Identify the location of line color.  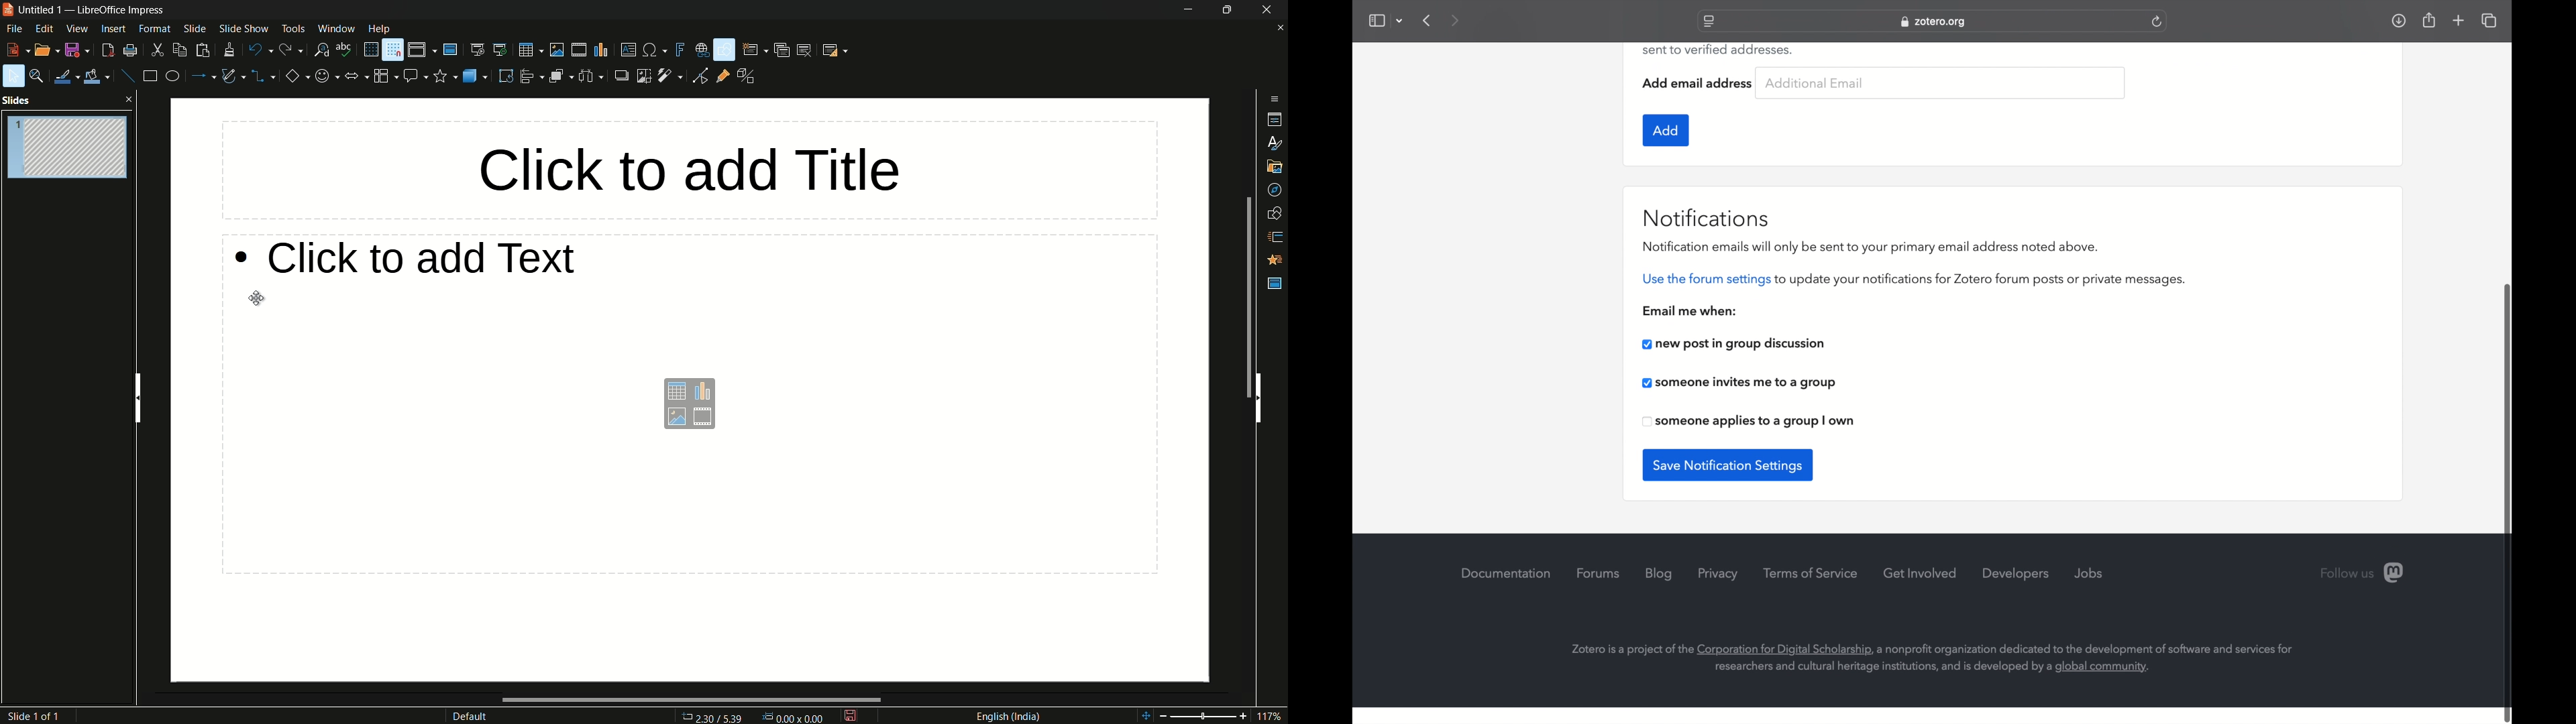
(66, 78).